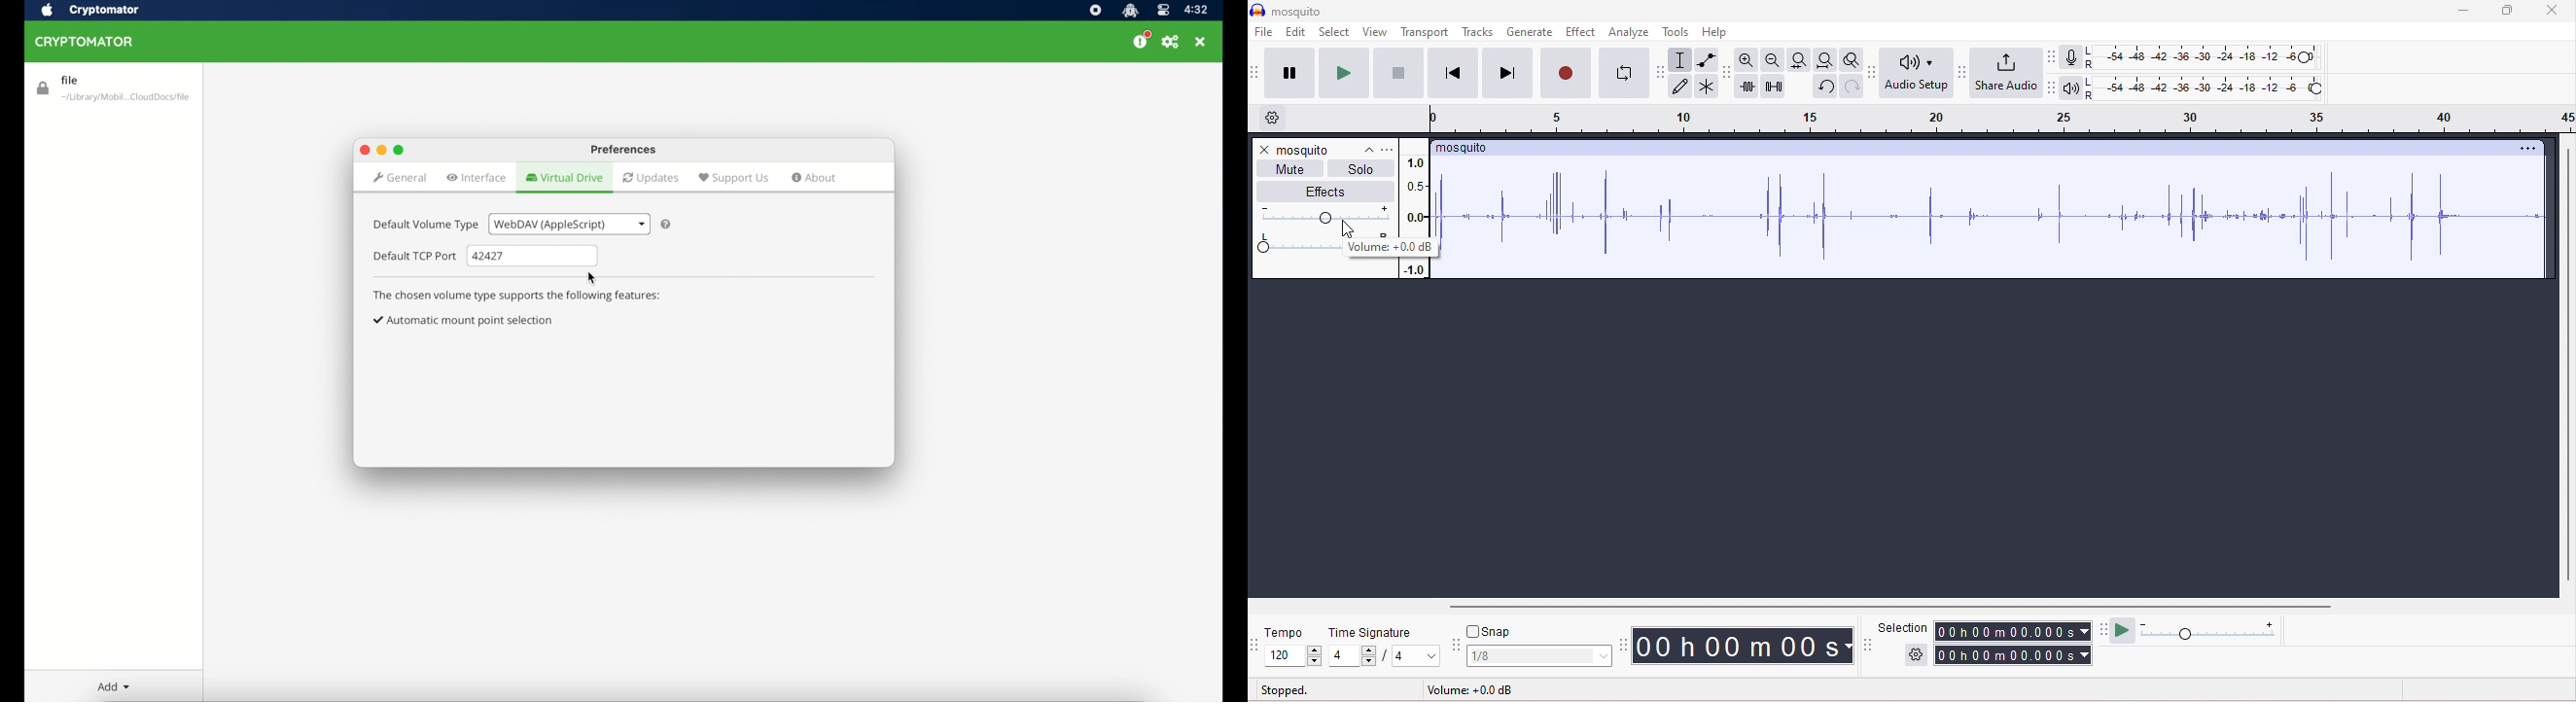 The height and width of the screenshot is (728, 2576). Describe the element at coordinates (1676, 33) in the screenshot. I see `tools` at that location.